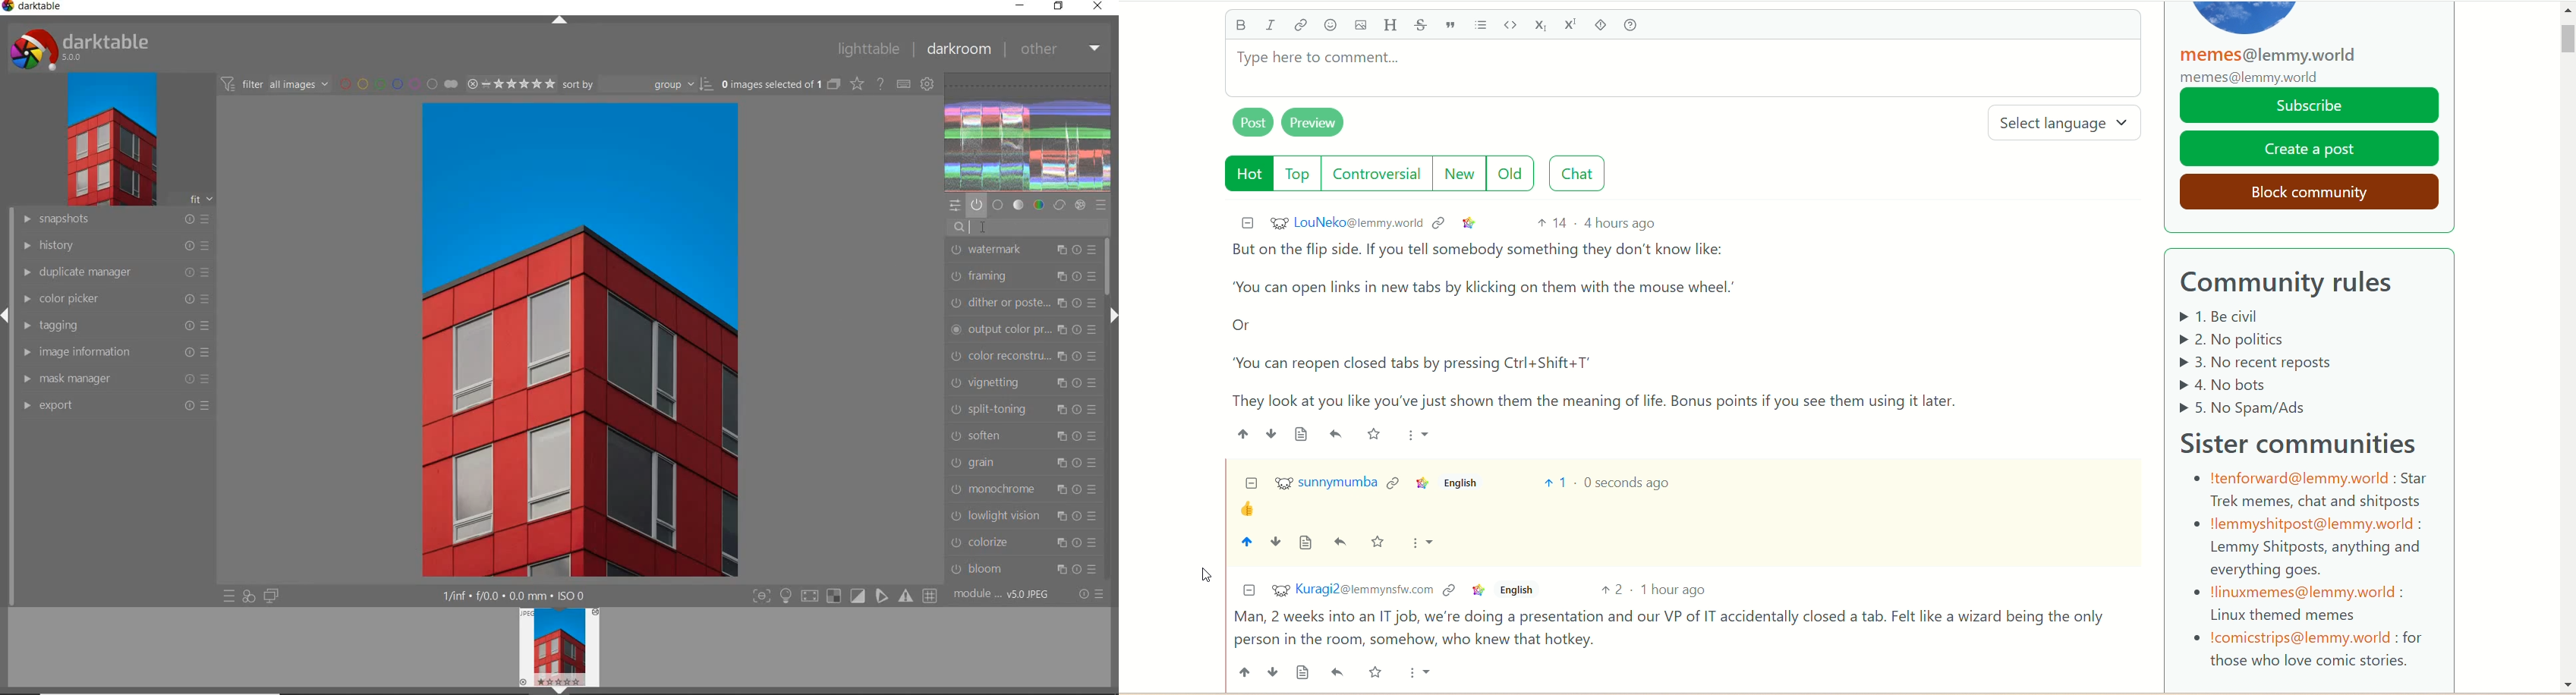 The width and height of the screenshot is (2576, 700). Describe the element at coordinates (1450, 591) in the screenshot. I see `context` at that location.